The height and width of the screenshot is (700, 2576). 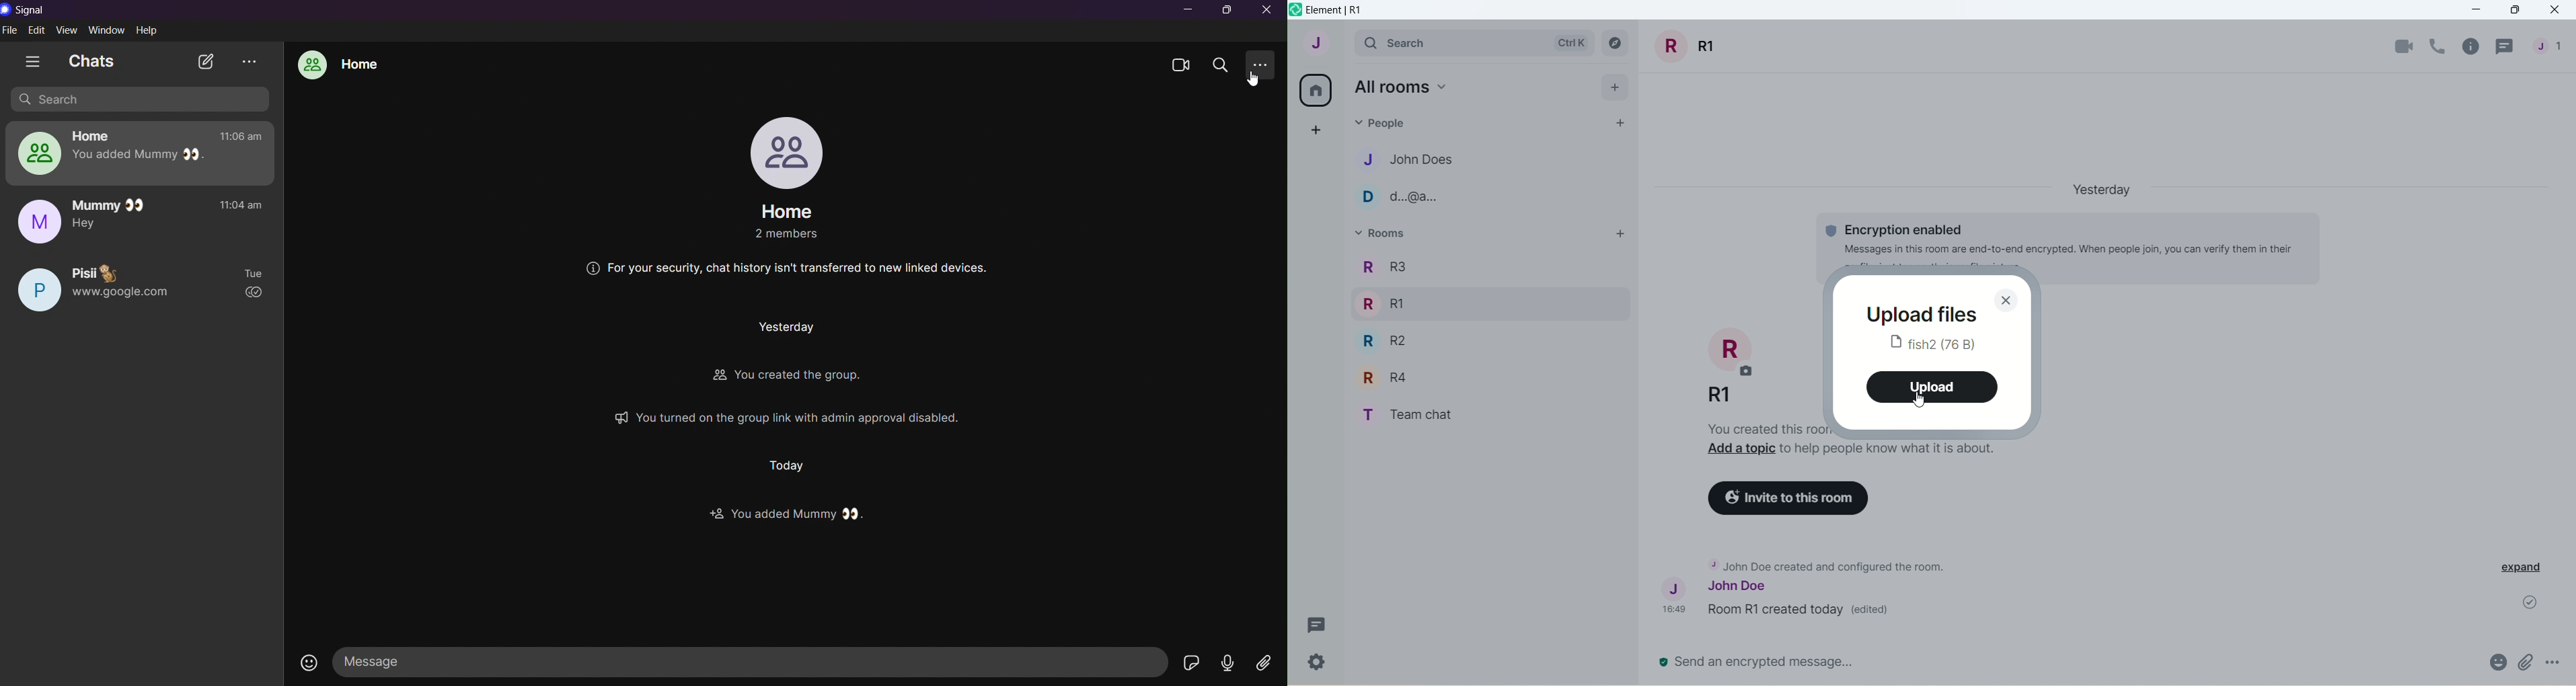 What do you see at coordinates (143, 100) in the screenshot?
I see `search` at bounding box center [143, 100].